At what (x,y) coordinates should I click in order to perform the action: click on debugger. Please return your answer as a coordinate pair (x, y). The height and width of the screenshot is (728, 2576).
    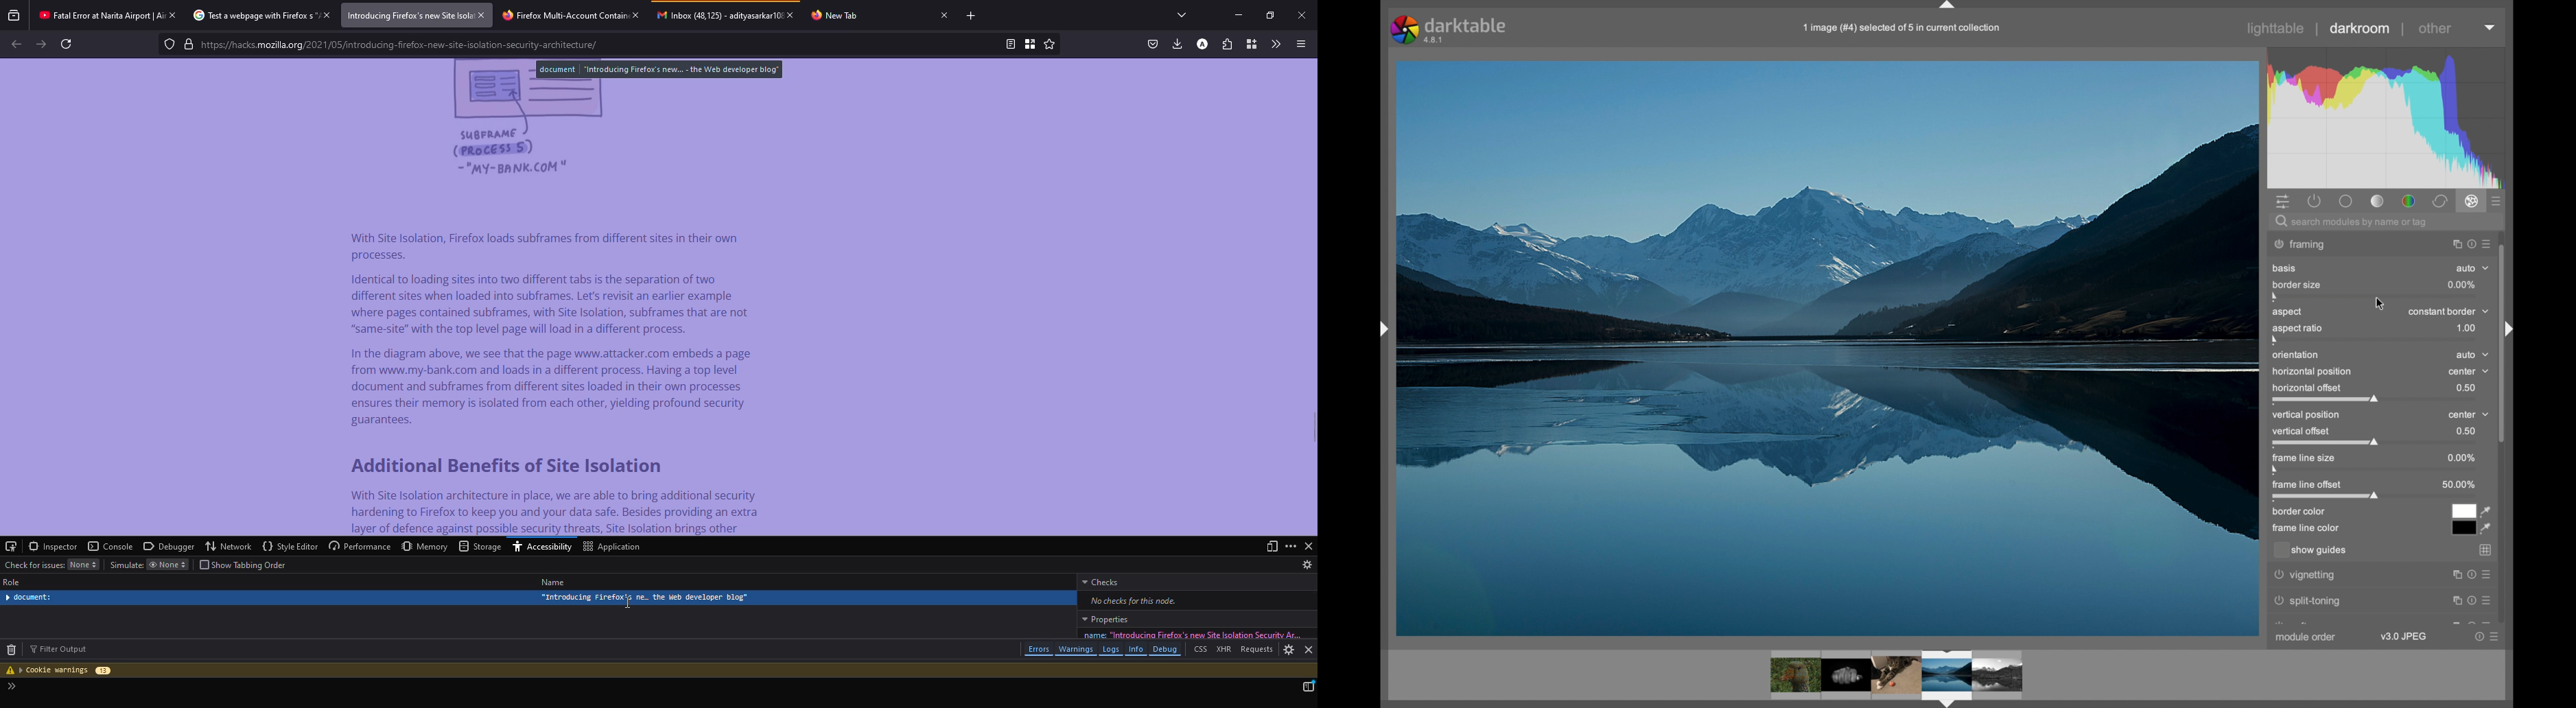
    Looking at the image, I should click on (169, 546).